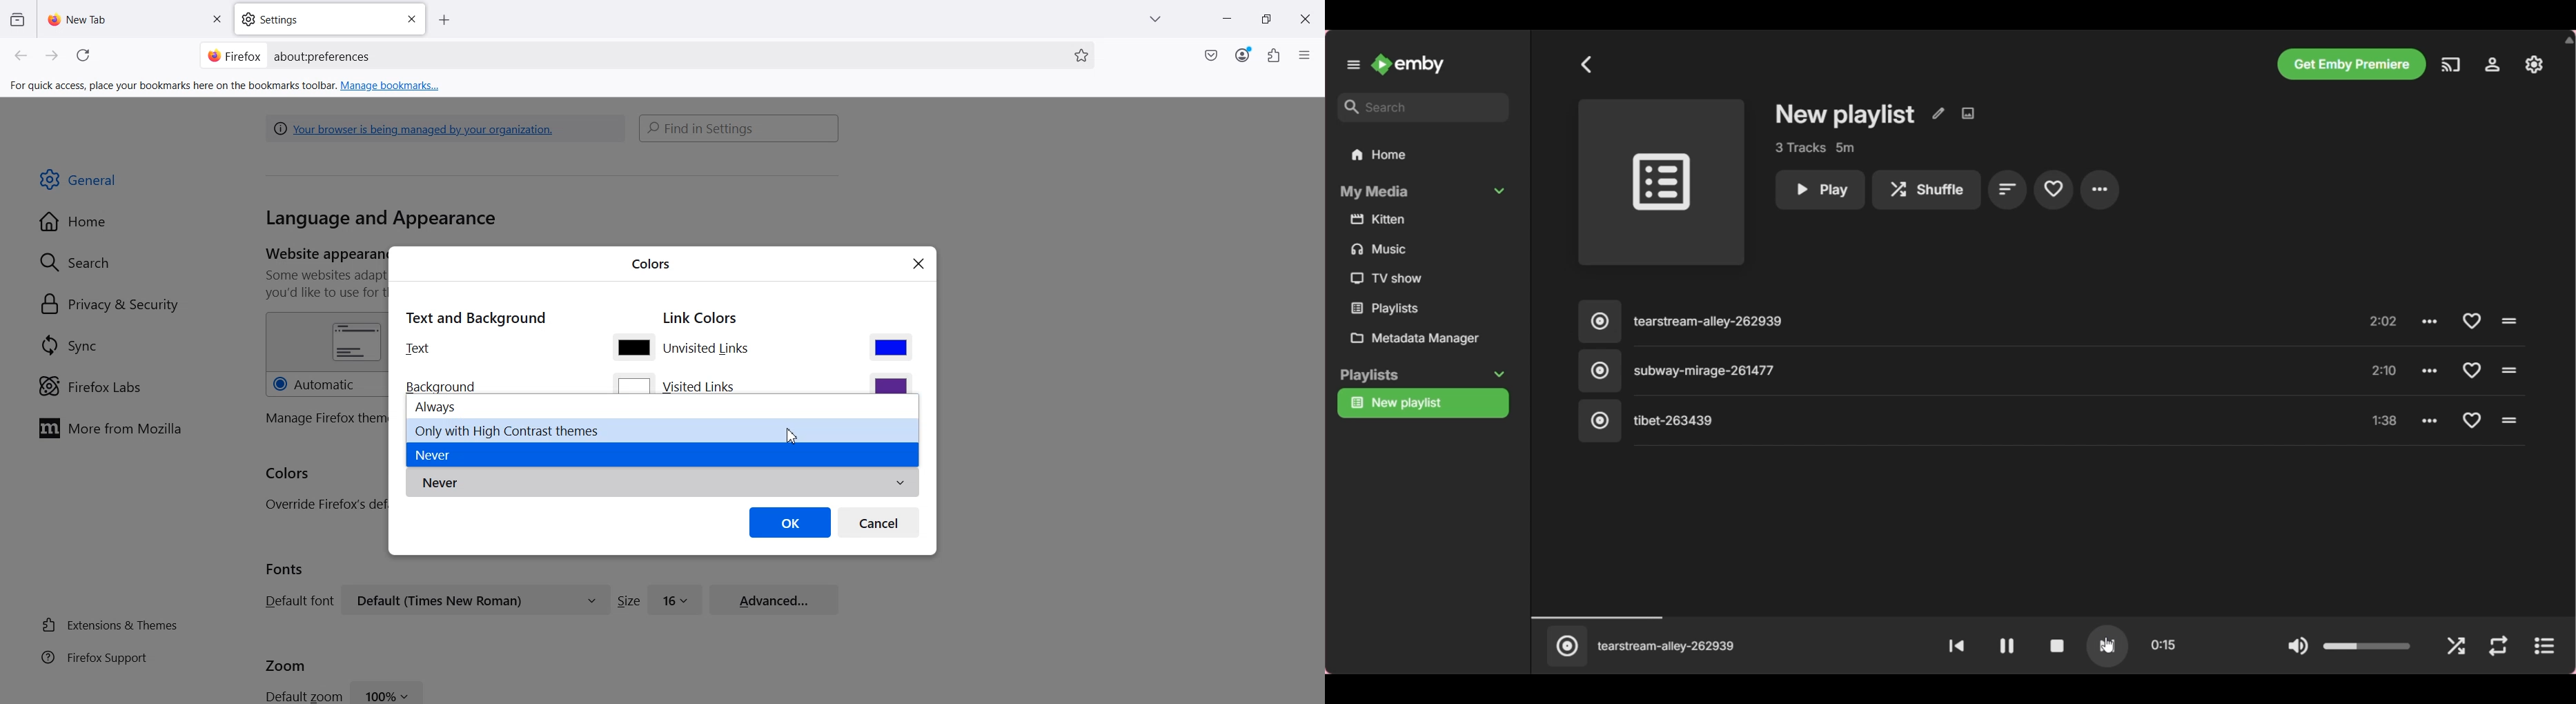 This screenshot has width=2576, height=728. Describe the element at coordinates (919, 265) in the screenshot. I see `Close` at that location.